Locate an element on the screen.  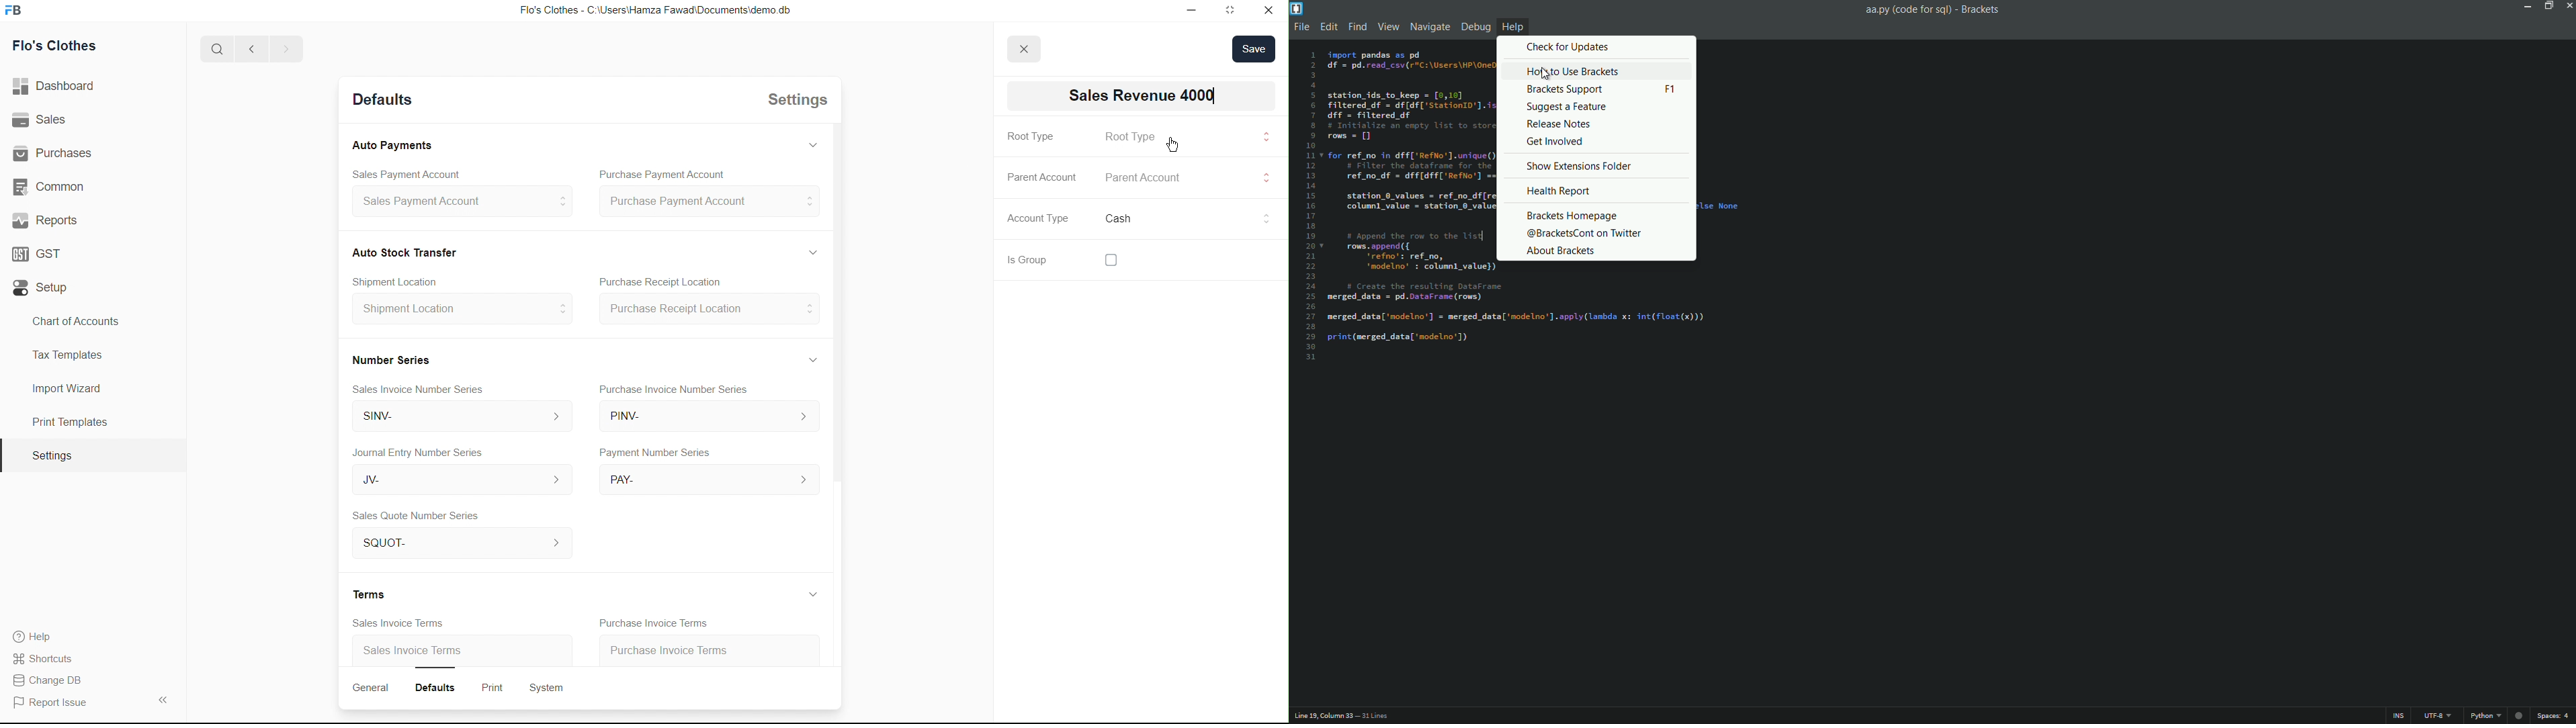
Settings is located at coordinates (793, 103).